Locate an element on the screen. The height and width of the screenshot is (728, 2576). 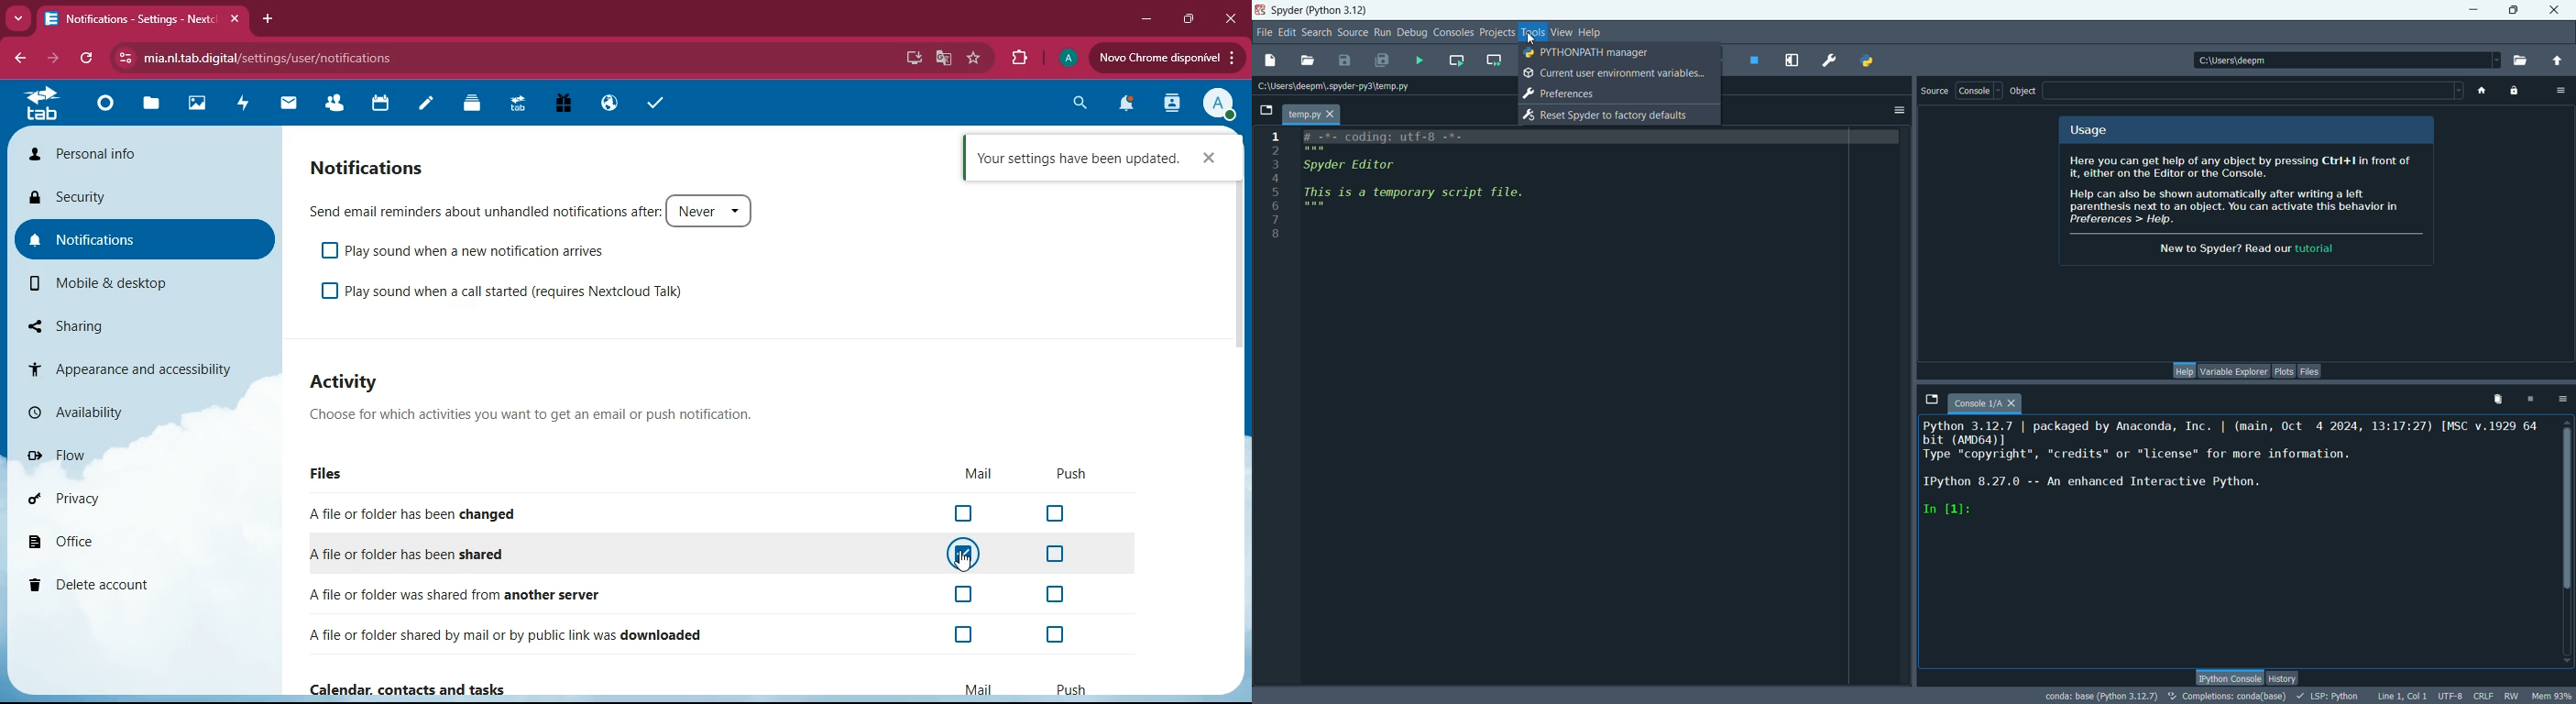
reset spyder to factory defaults is located at coordinates (1606, 115).